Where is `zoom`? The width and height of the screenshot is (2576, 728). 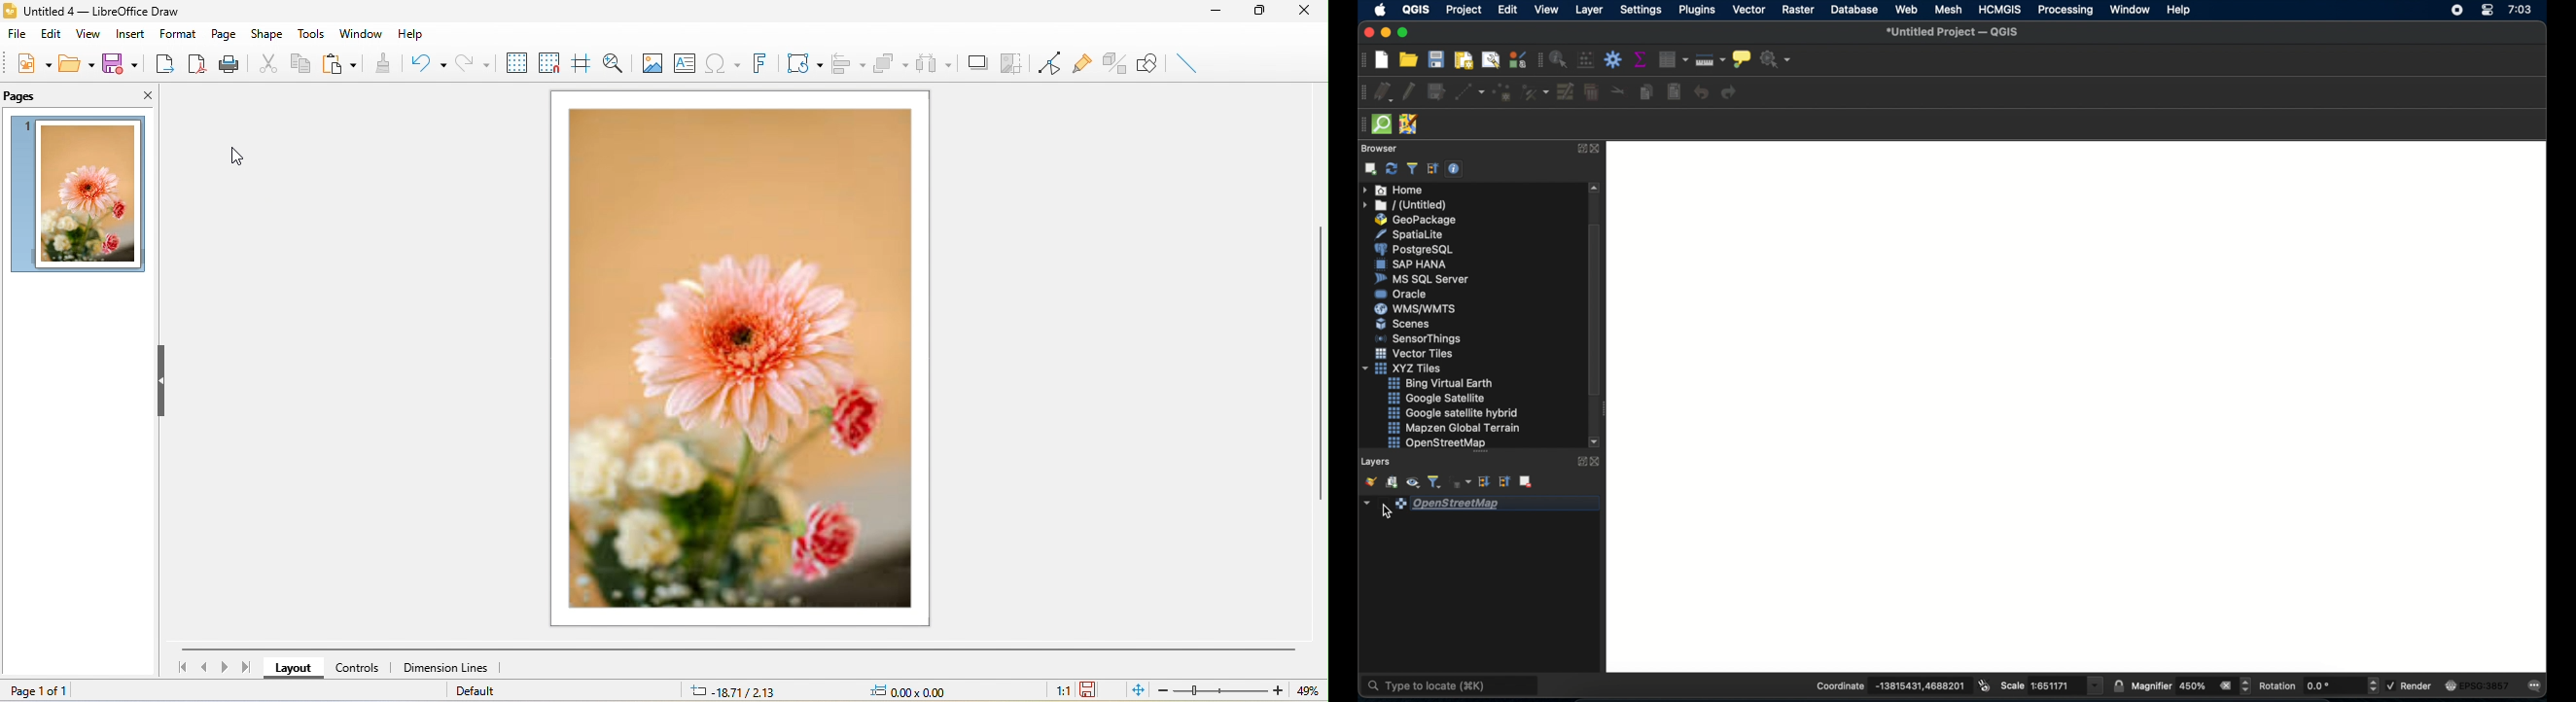 zoom is located at coordinates (1217, 689).